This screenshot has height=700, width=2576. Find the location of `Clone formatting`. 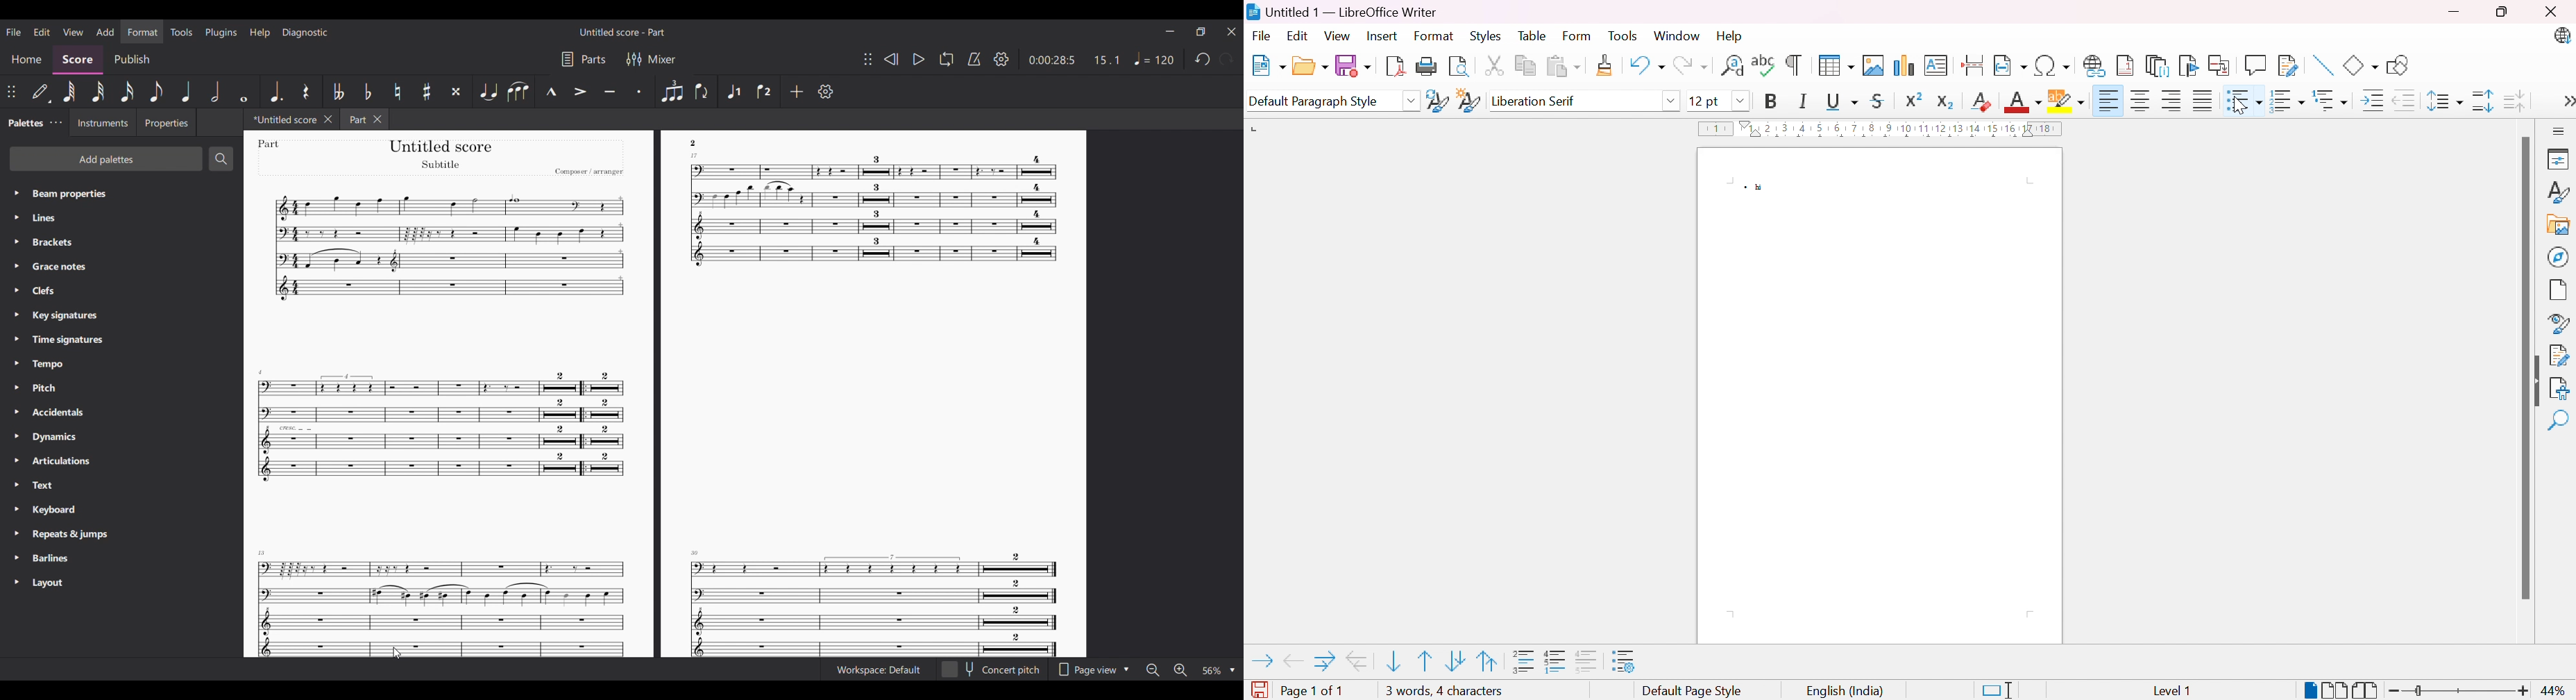

Clone formatting is located at coordinates (1606, 66).